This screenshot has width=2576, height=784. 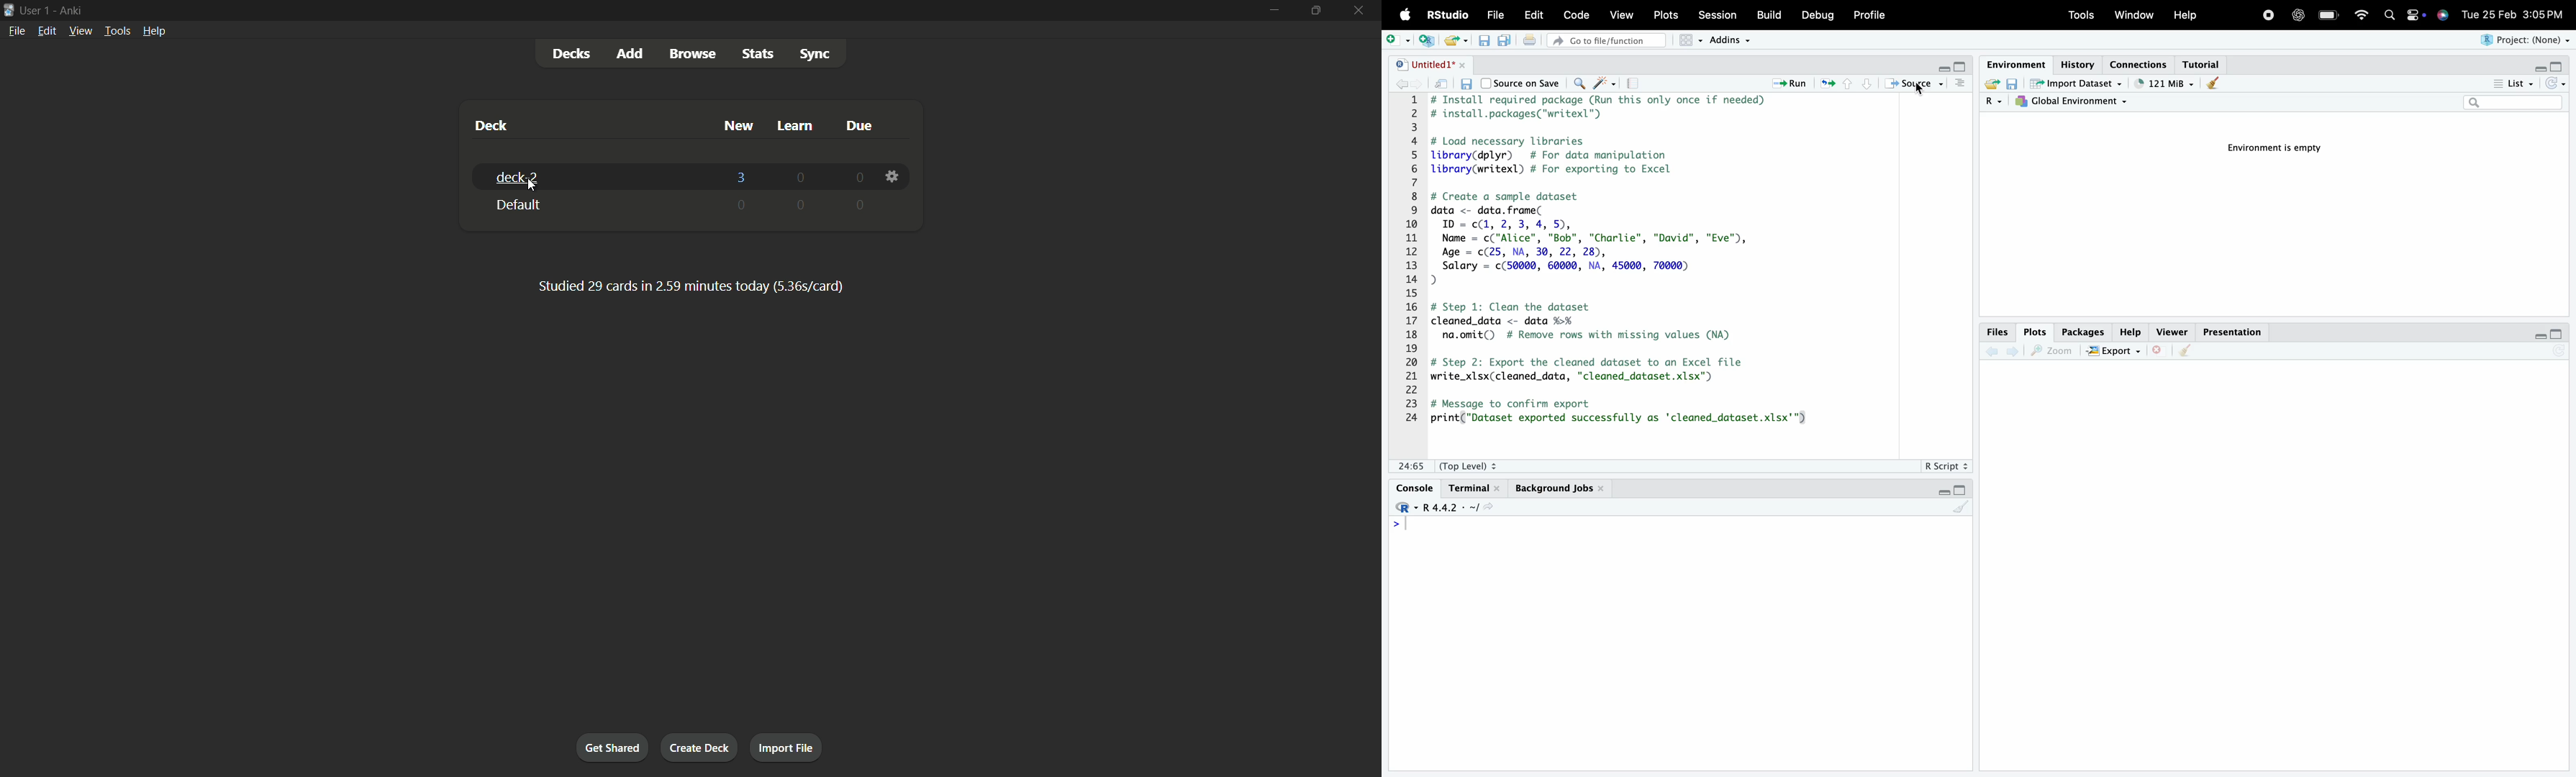 What do you see at coordinates (1995, 102) in the screenshot?
I see `R` at bounding box center [1995, 102].